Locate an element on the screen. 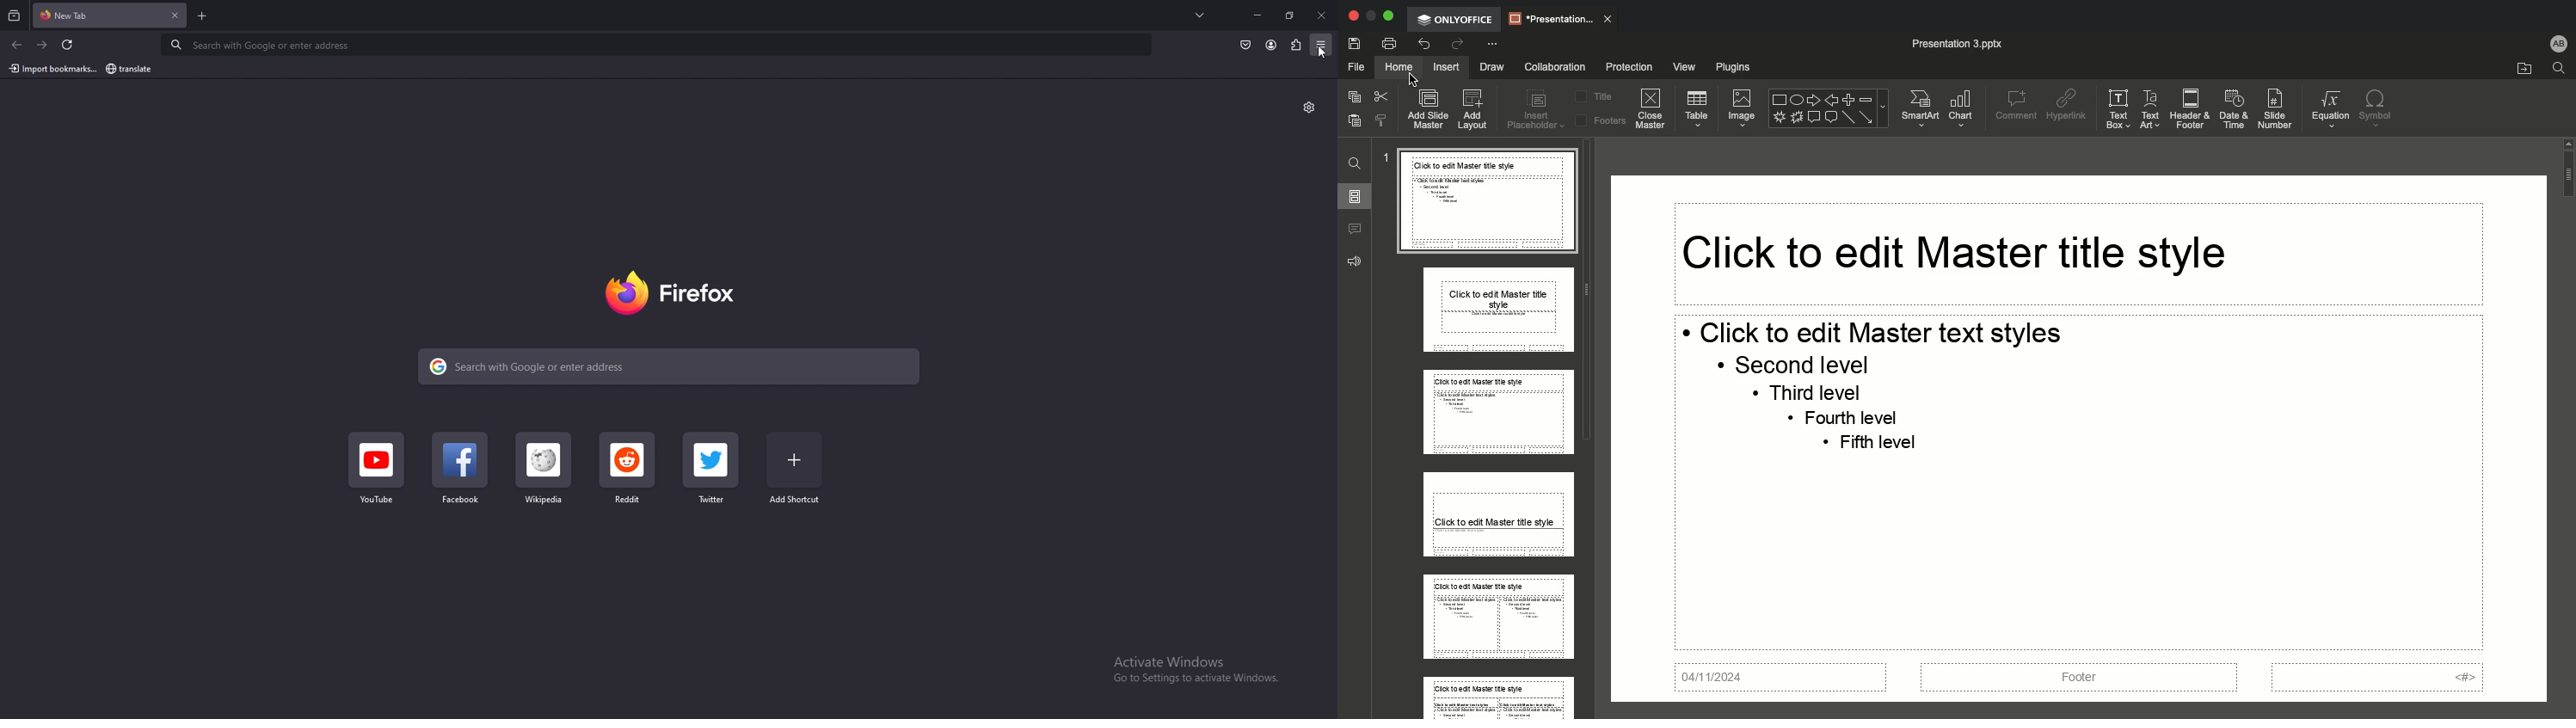 Image resolution: width=2576 pixels, height=728 pixels. extensions is located at coordinates (1297, 46).